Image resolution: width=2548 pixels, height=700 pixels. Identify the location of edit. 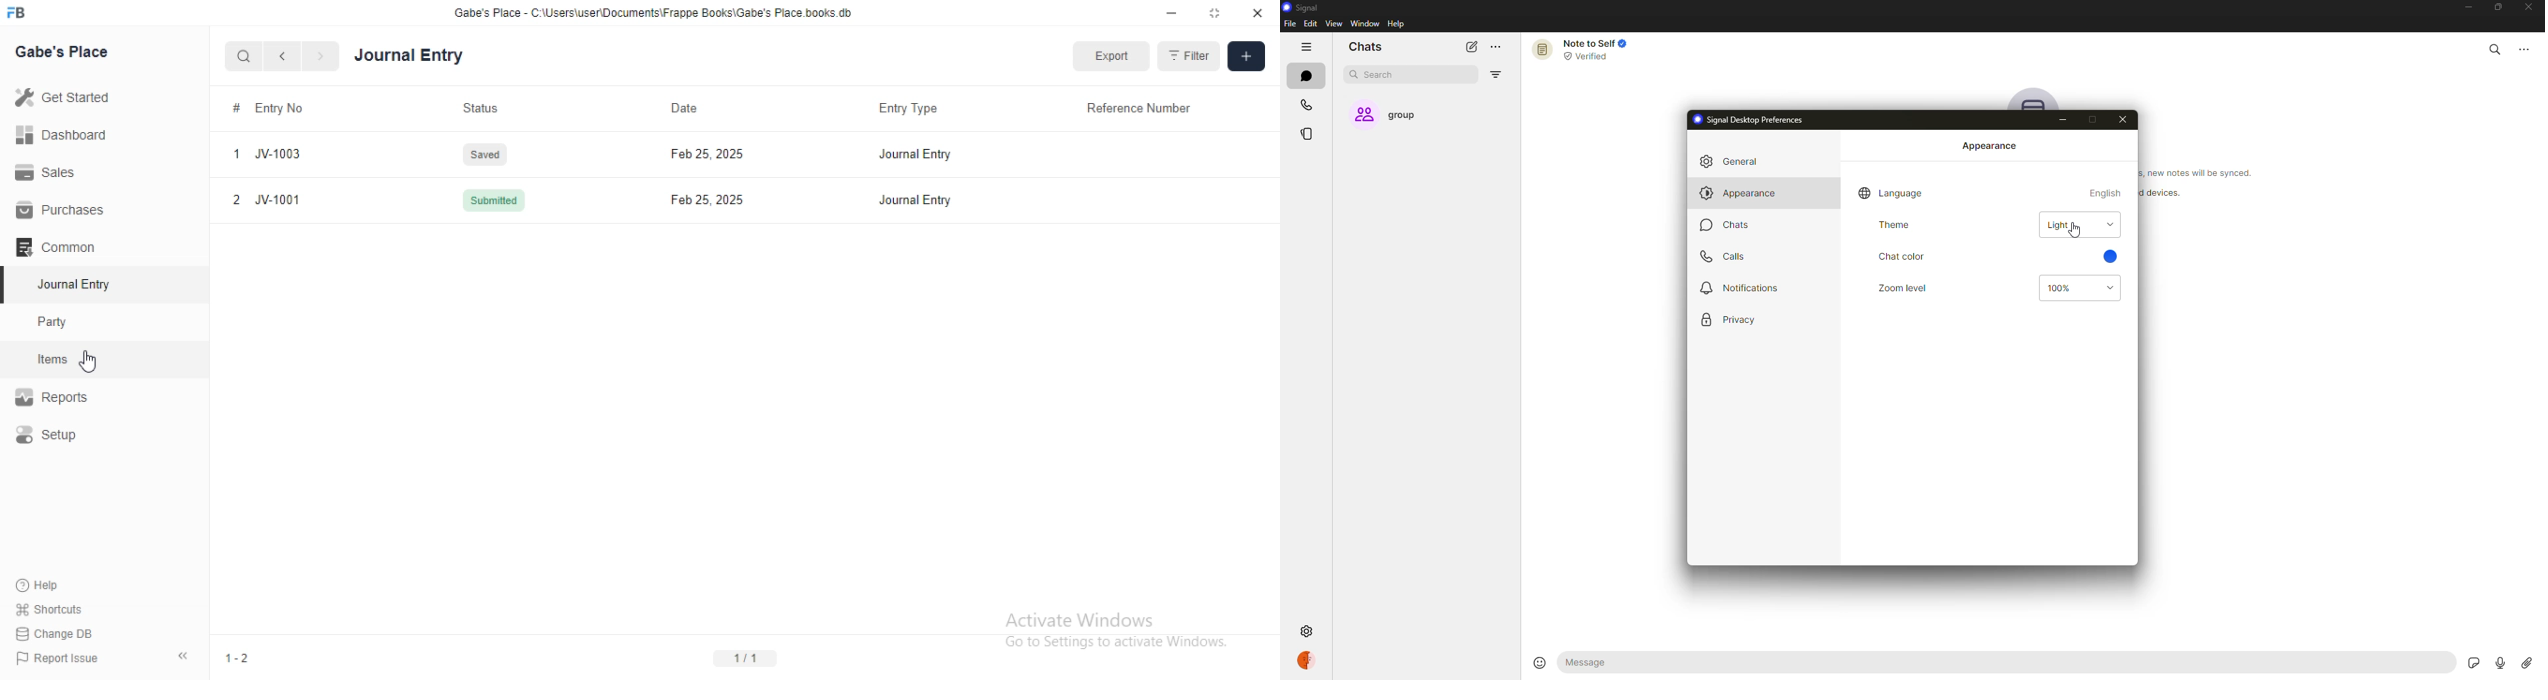
(1310, 23).